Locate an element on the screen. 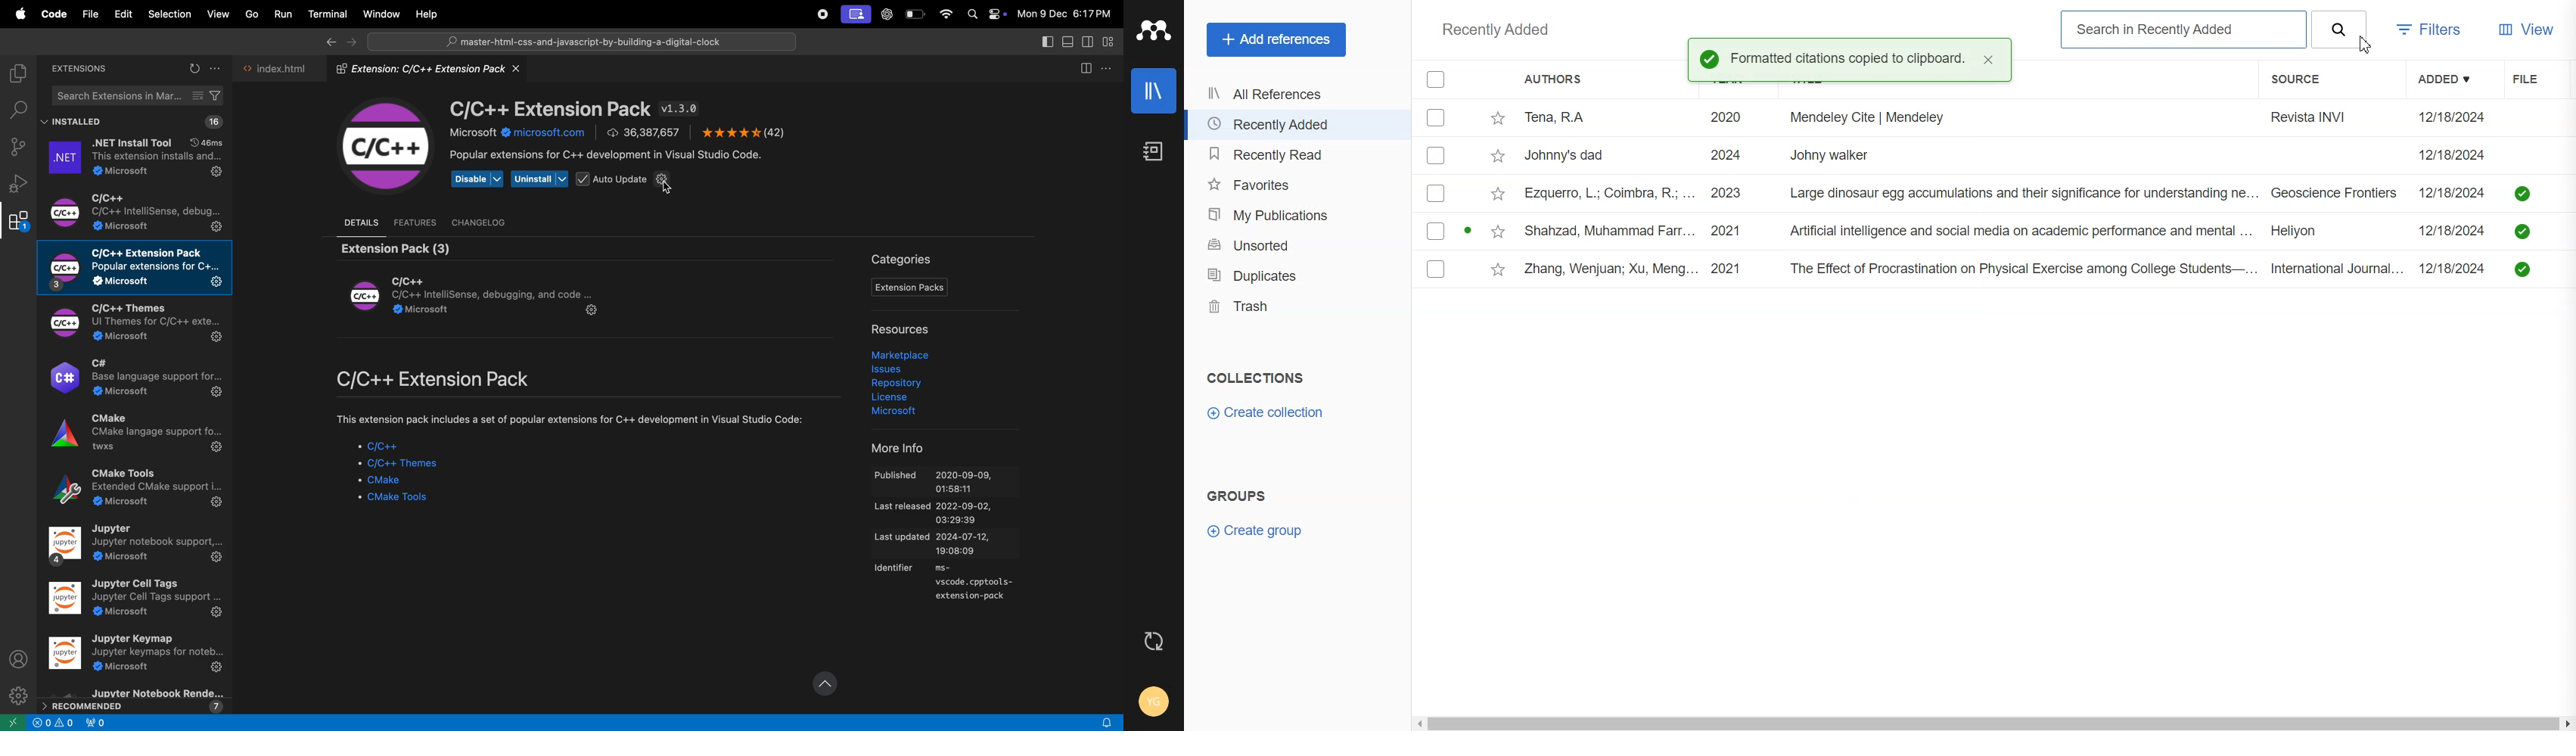  Star is located at coordinates (1498, 120).